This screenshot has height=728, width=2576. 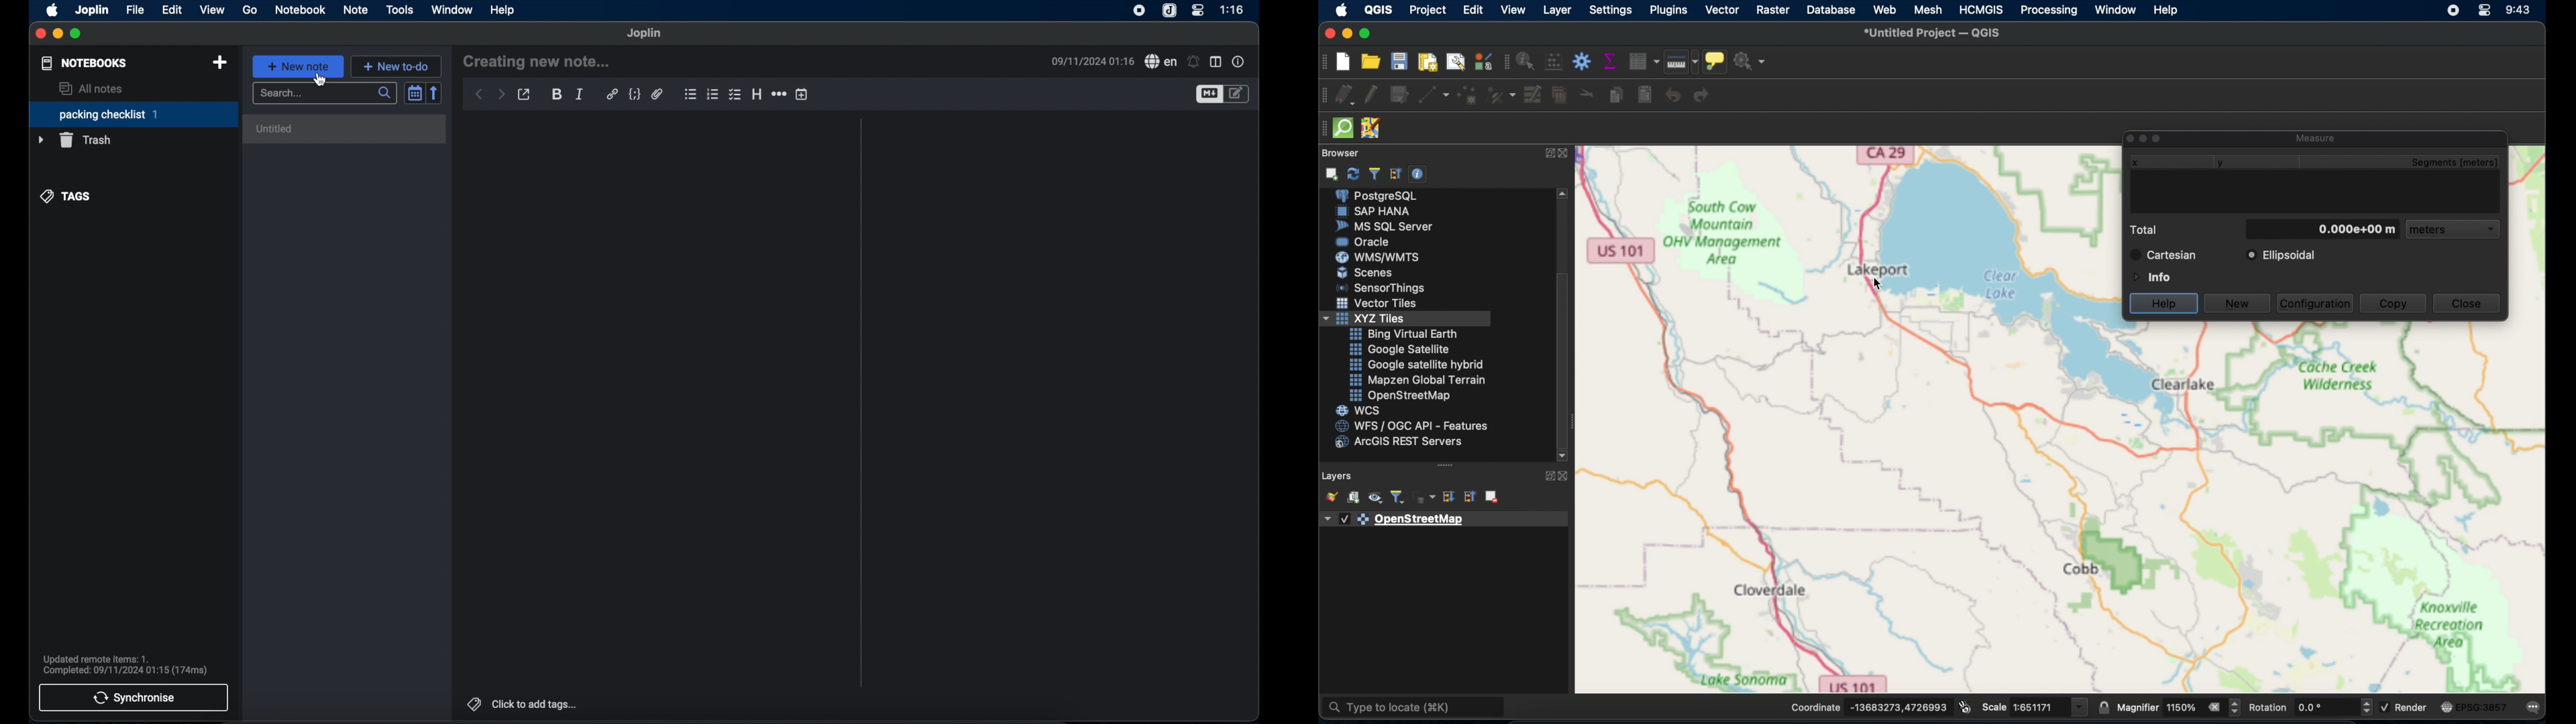 I want to click on wfs/ogc api - features, so click(x=1411, y=426).